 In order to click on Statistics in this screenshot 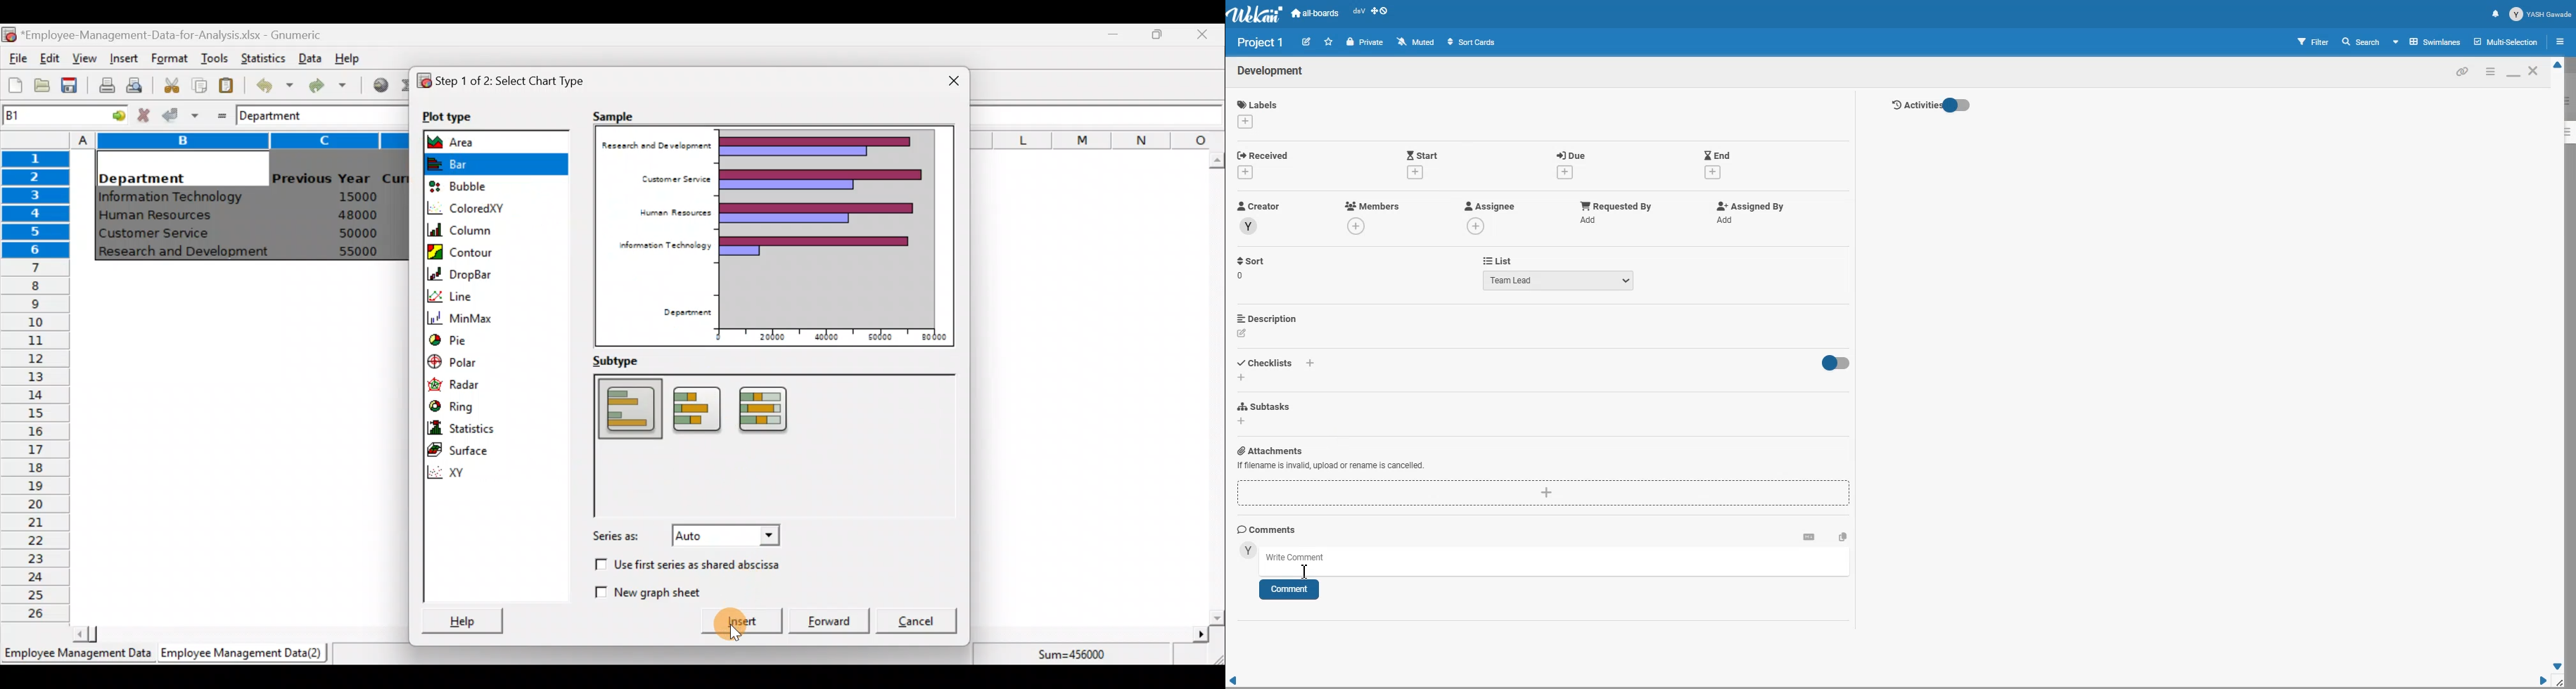, I will do `click(474, 425)`.